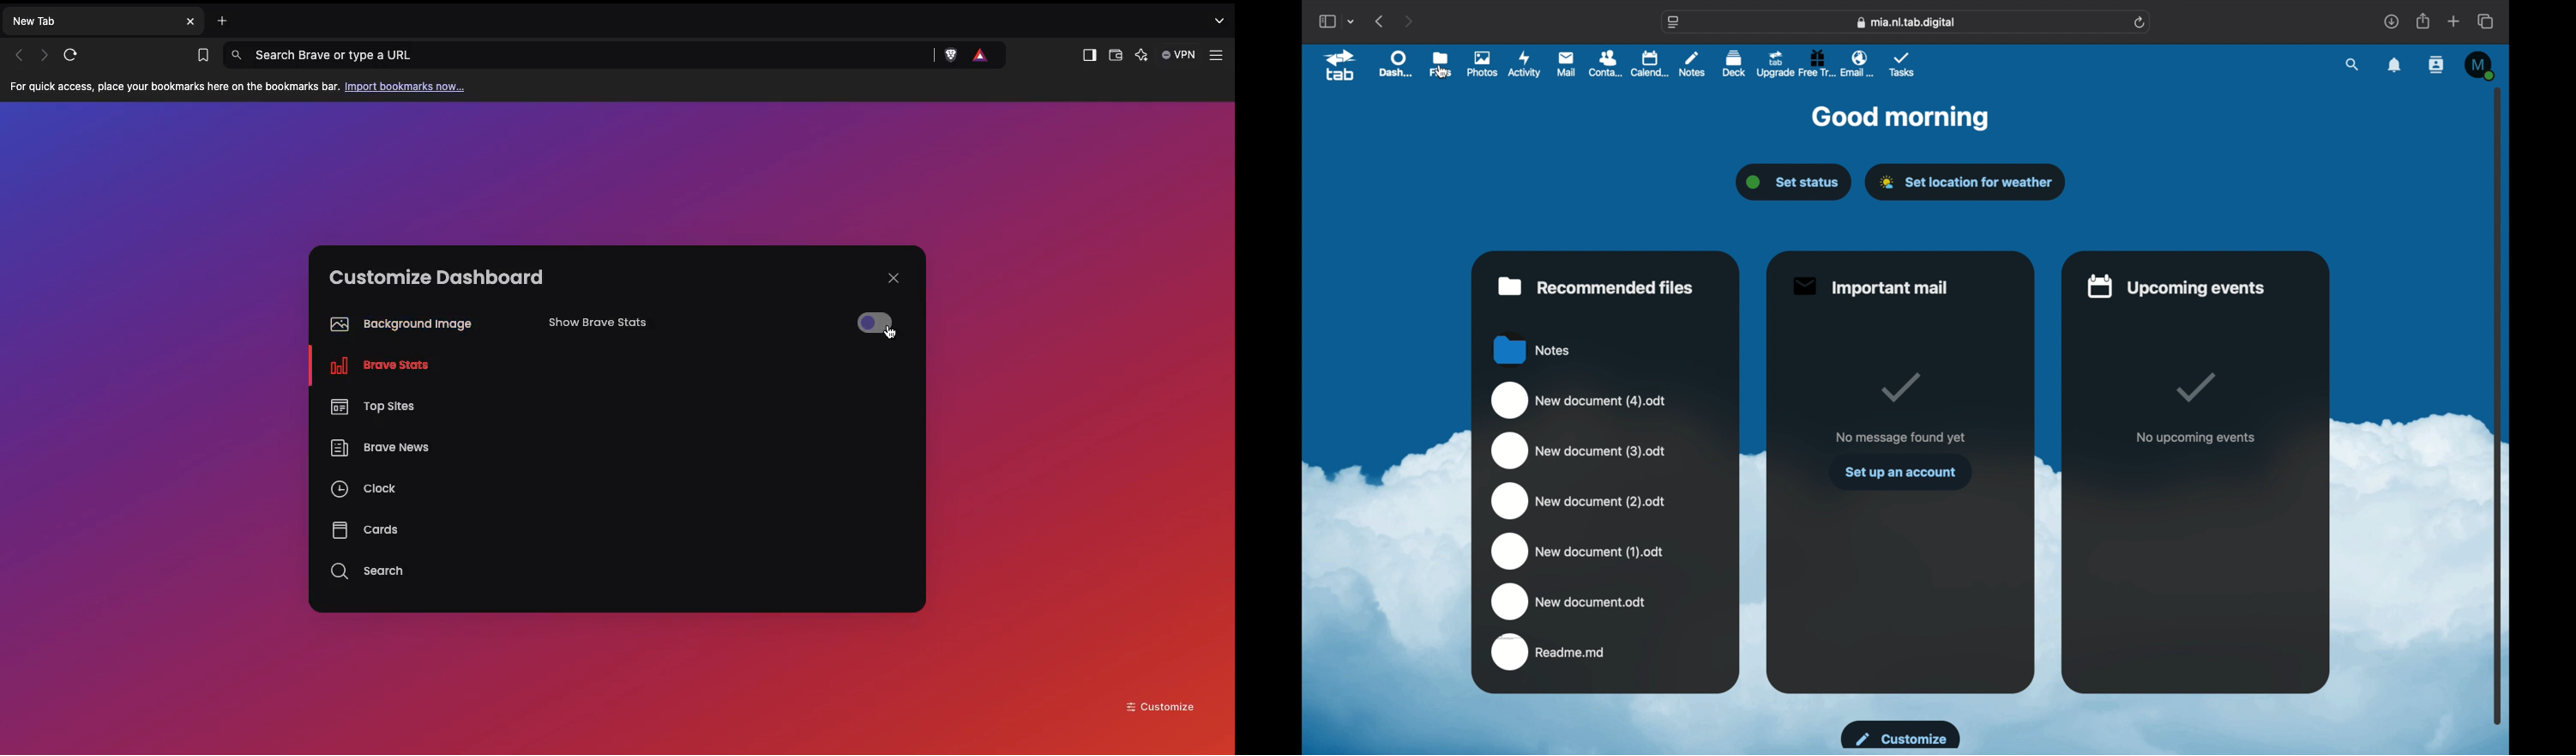 This screenshot has width=2576, height=756. Describe the element at coordinates (1352, 22) in the screenshot. I see `tab group picker` at that location.